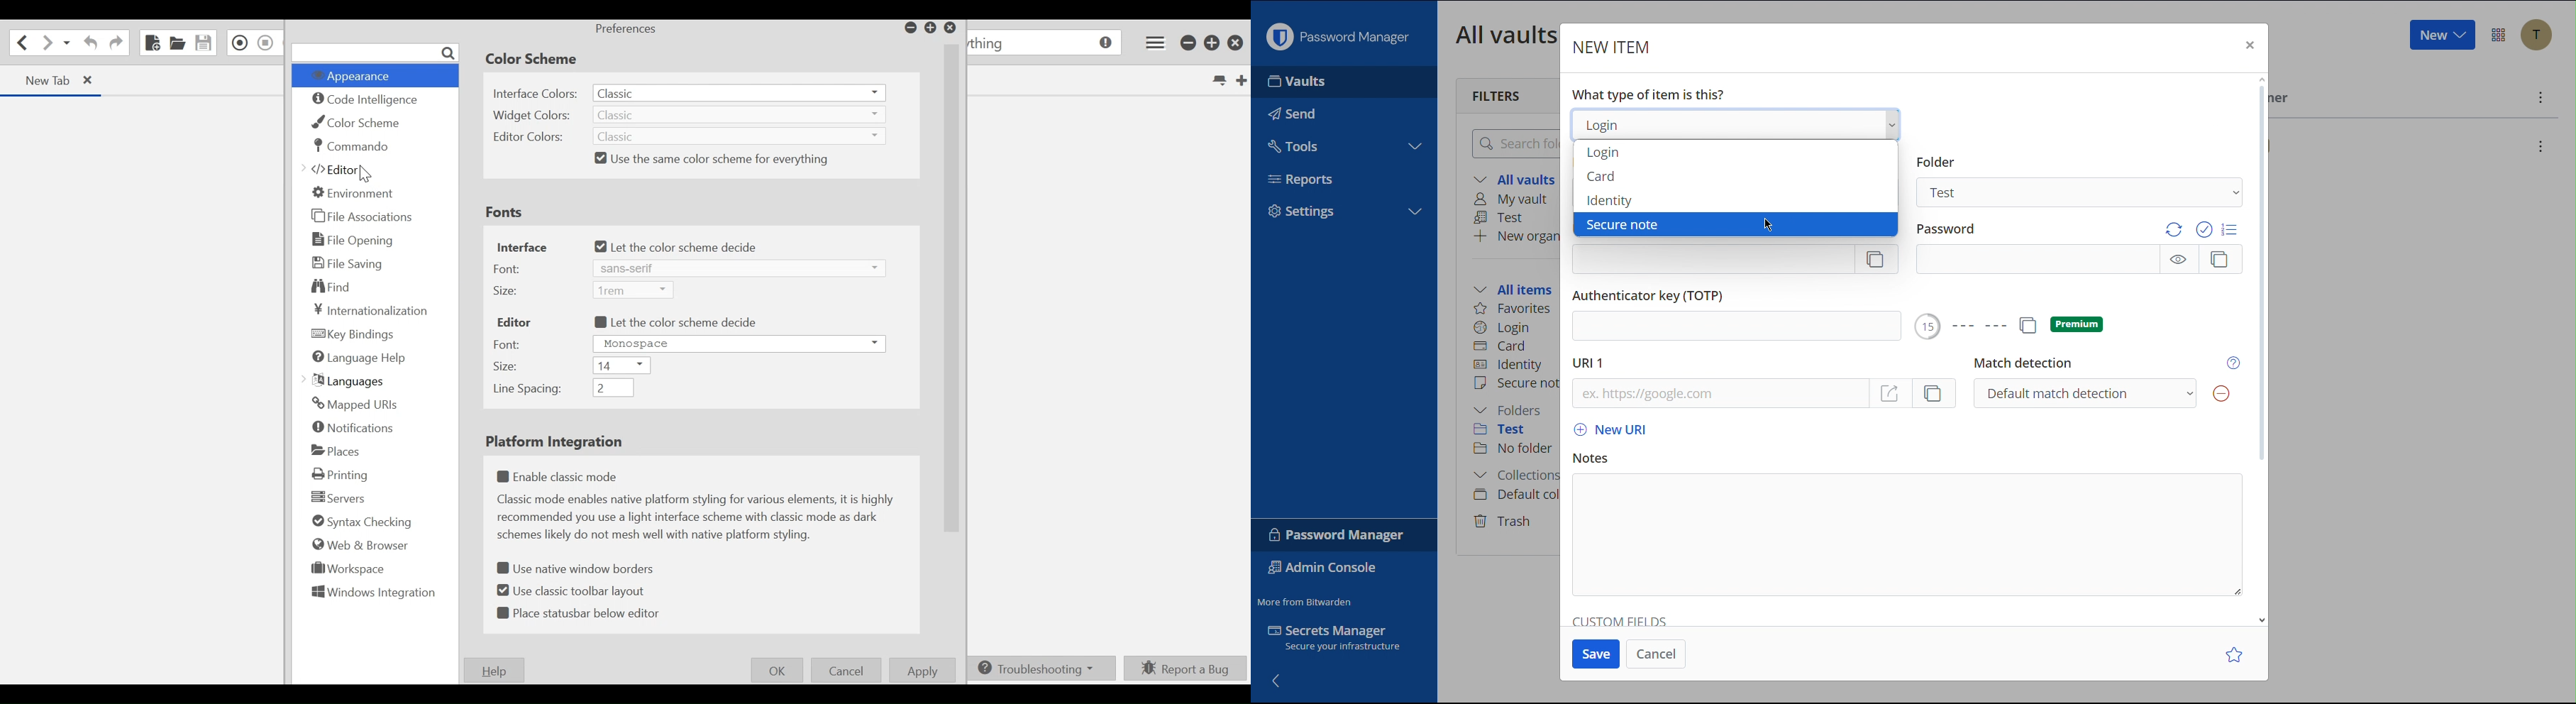 The width and height of the screenshot is (2576, 728). Describe the element at coordinates (373, 310) in the screenshot. I see `Internationalization` at that location.